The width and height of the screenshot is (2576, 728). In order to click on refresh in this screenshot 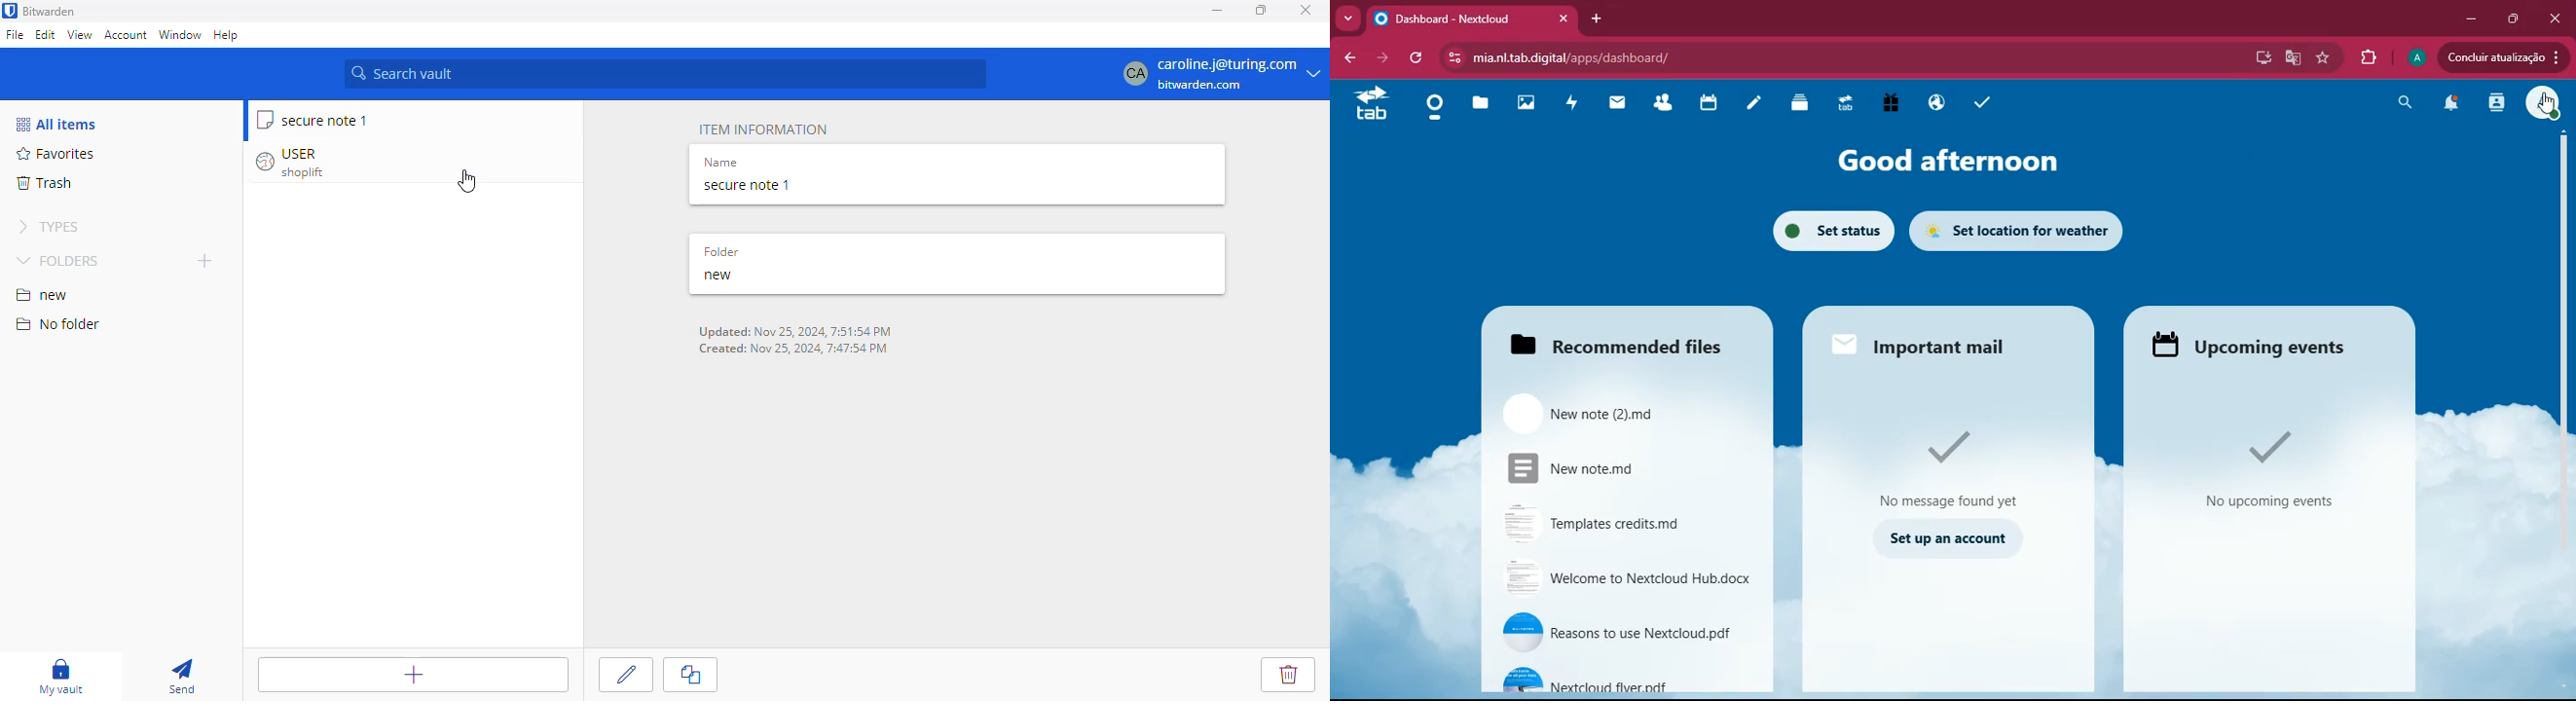, I will do `click(1418, 58)`.